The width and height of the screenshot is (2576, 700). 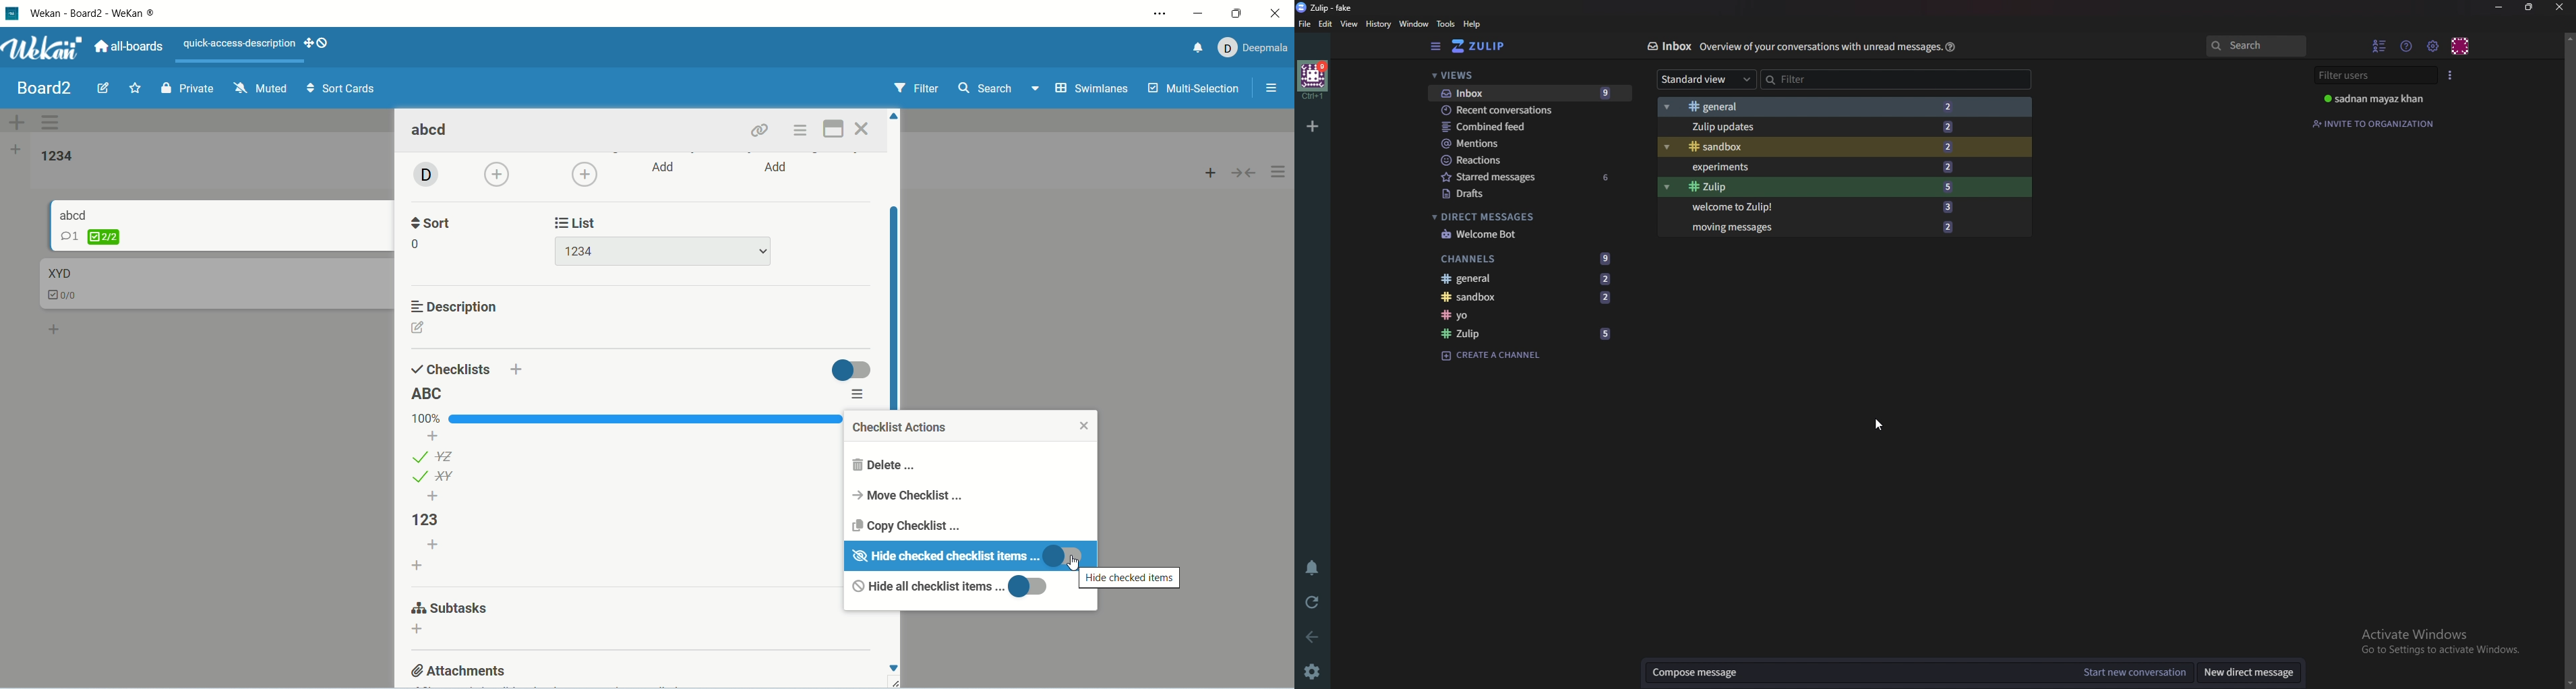 What do you see at coordinates (41, 88) in the screenshot?
I see `board title` at bounding box center [41, 88].